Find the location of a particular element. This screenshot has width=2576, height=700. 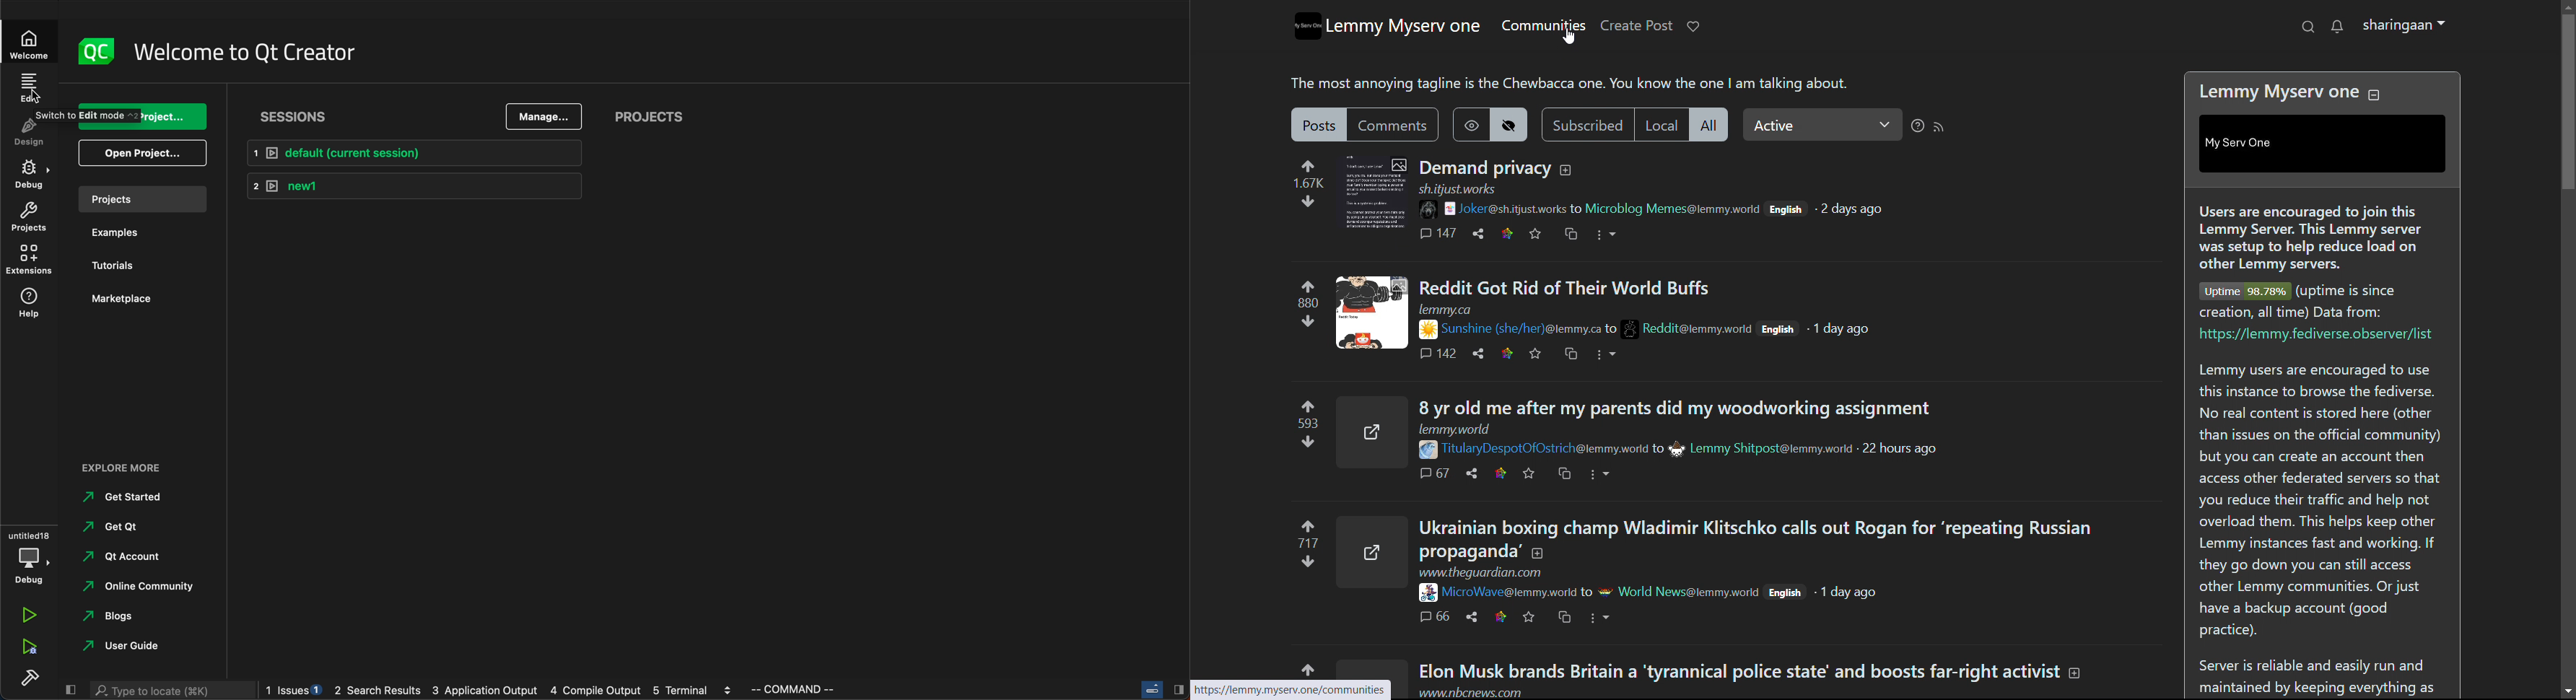

blogs is located at coordinates (117, 617).